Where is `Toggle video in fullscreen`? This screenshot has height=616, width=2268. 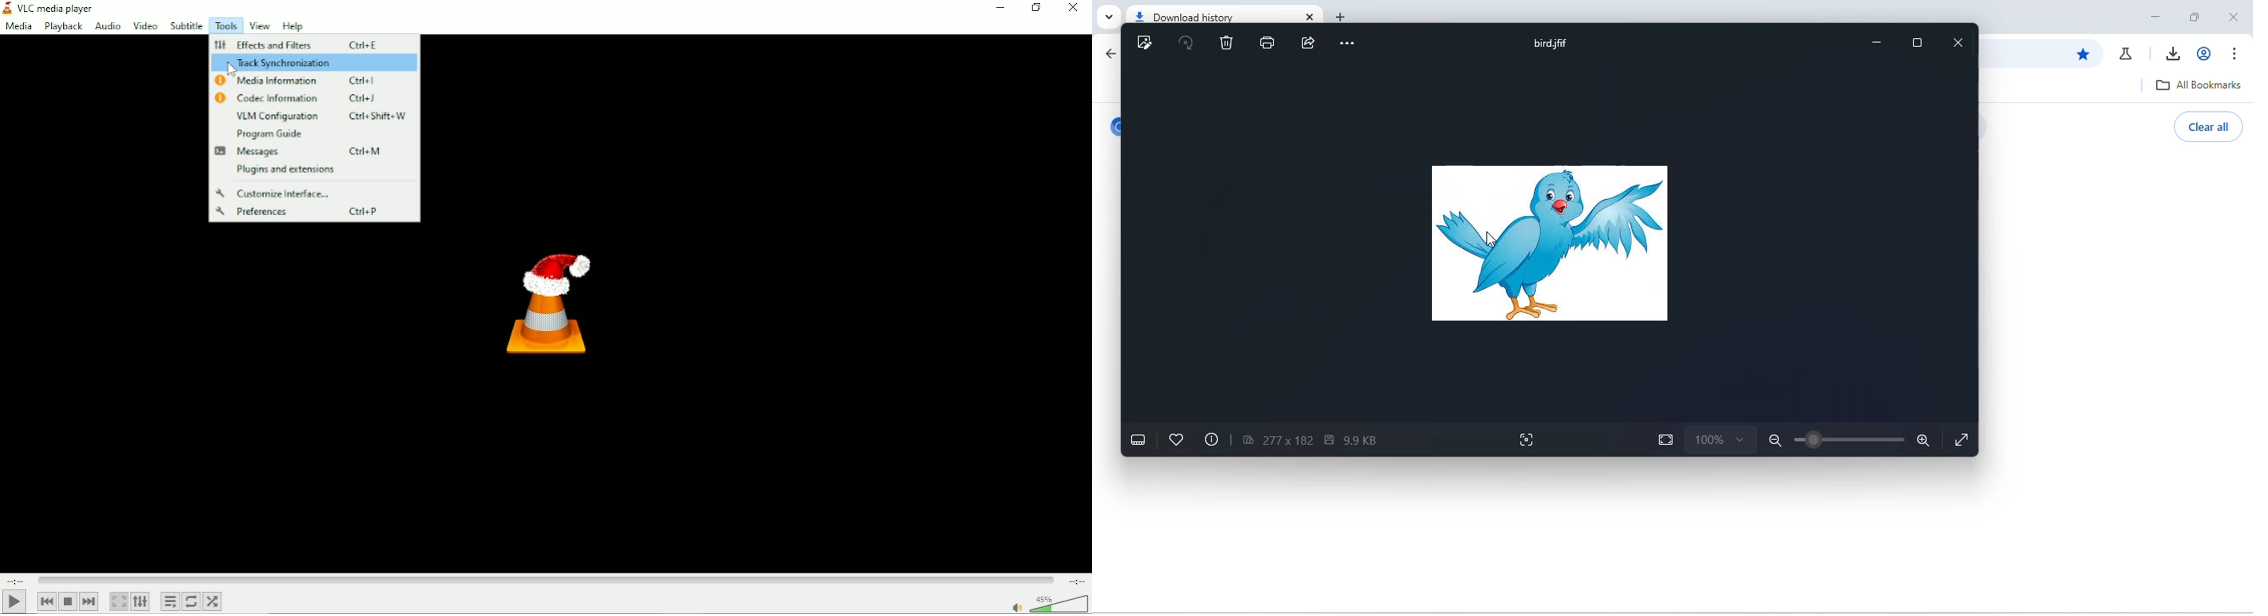
Toggle video in fullscreen is located at coordinates (119, 601).